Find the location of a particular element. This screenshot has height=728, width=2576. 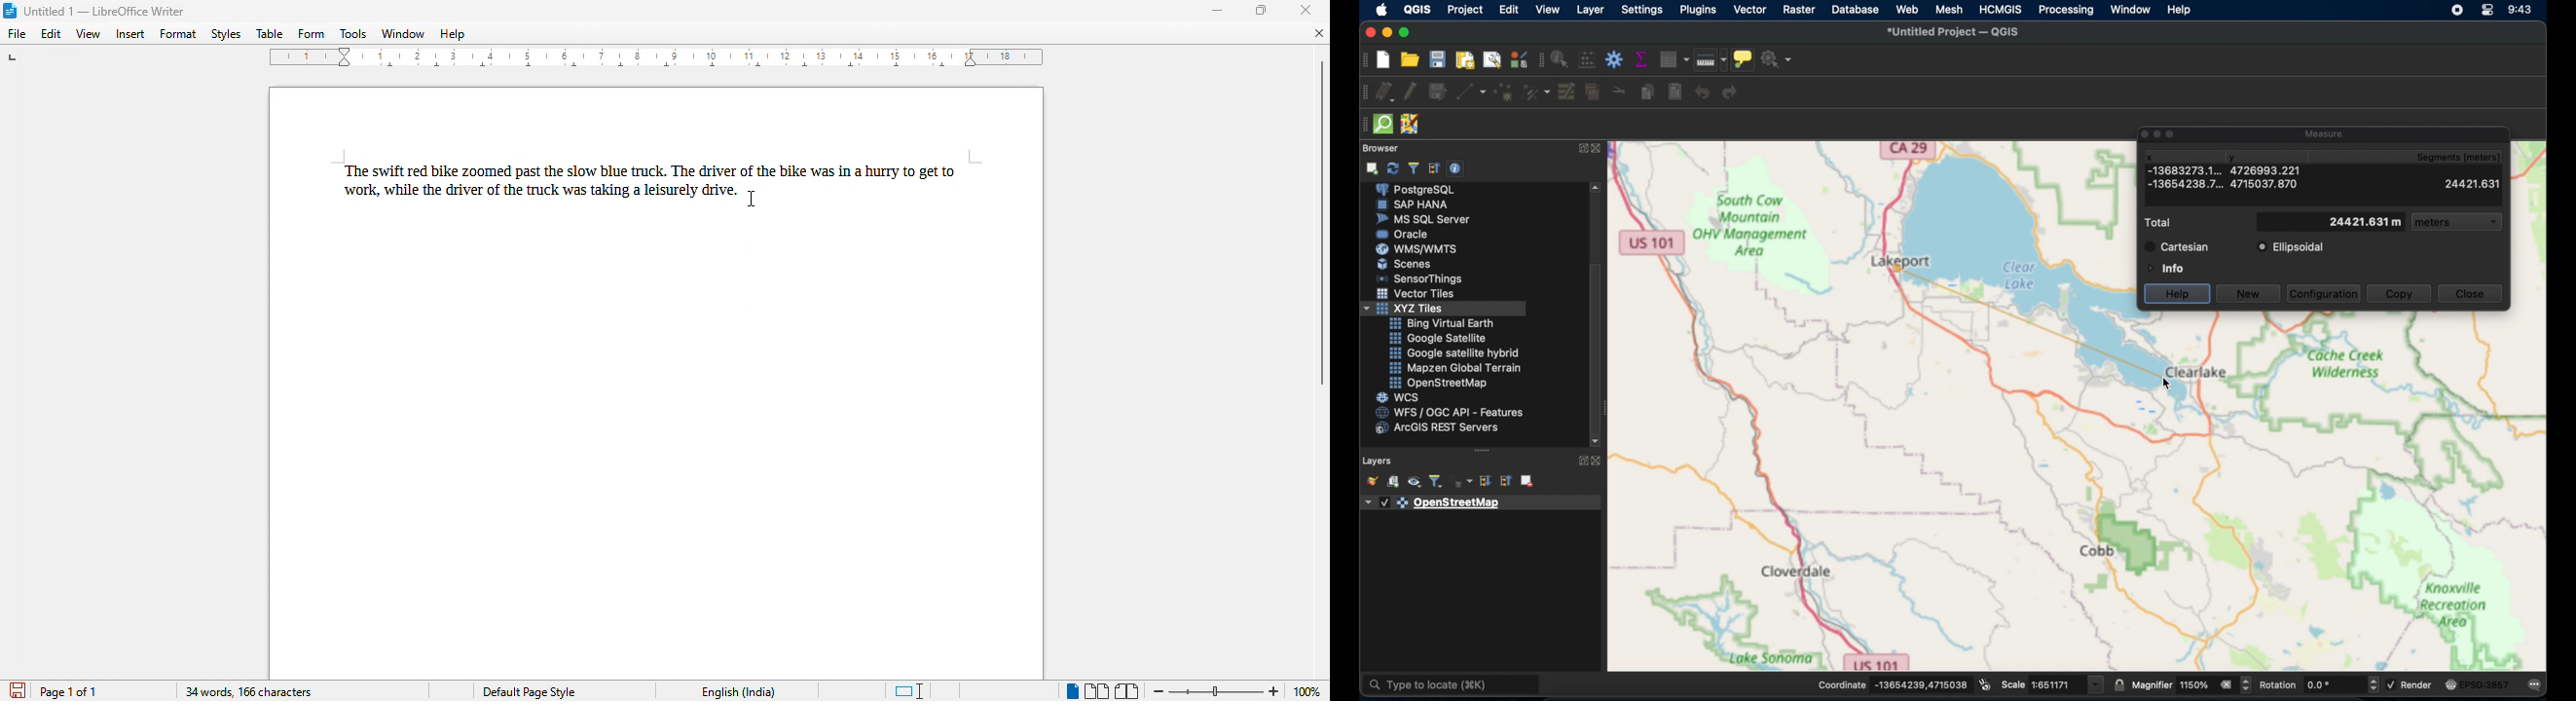

render is located at coordinates (2413, 687).